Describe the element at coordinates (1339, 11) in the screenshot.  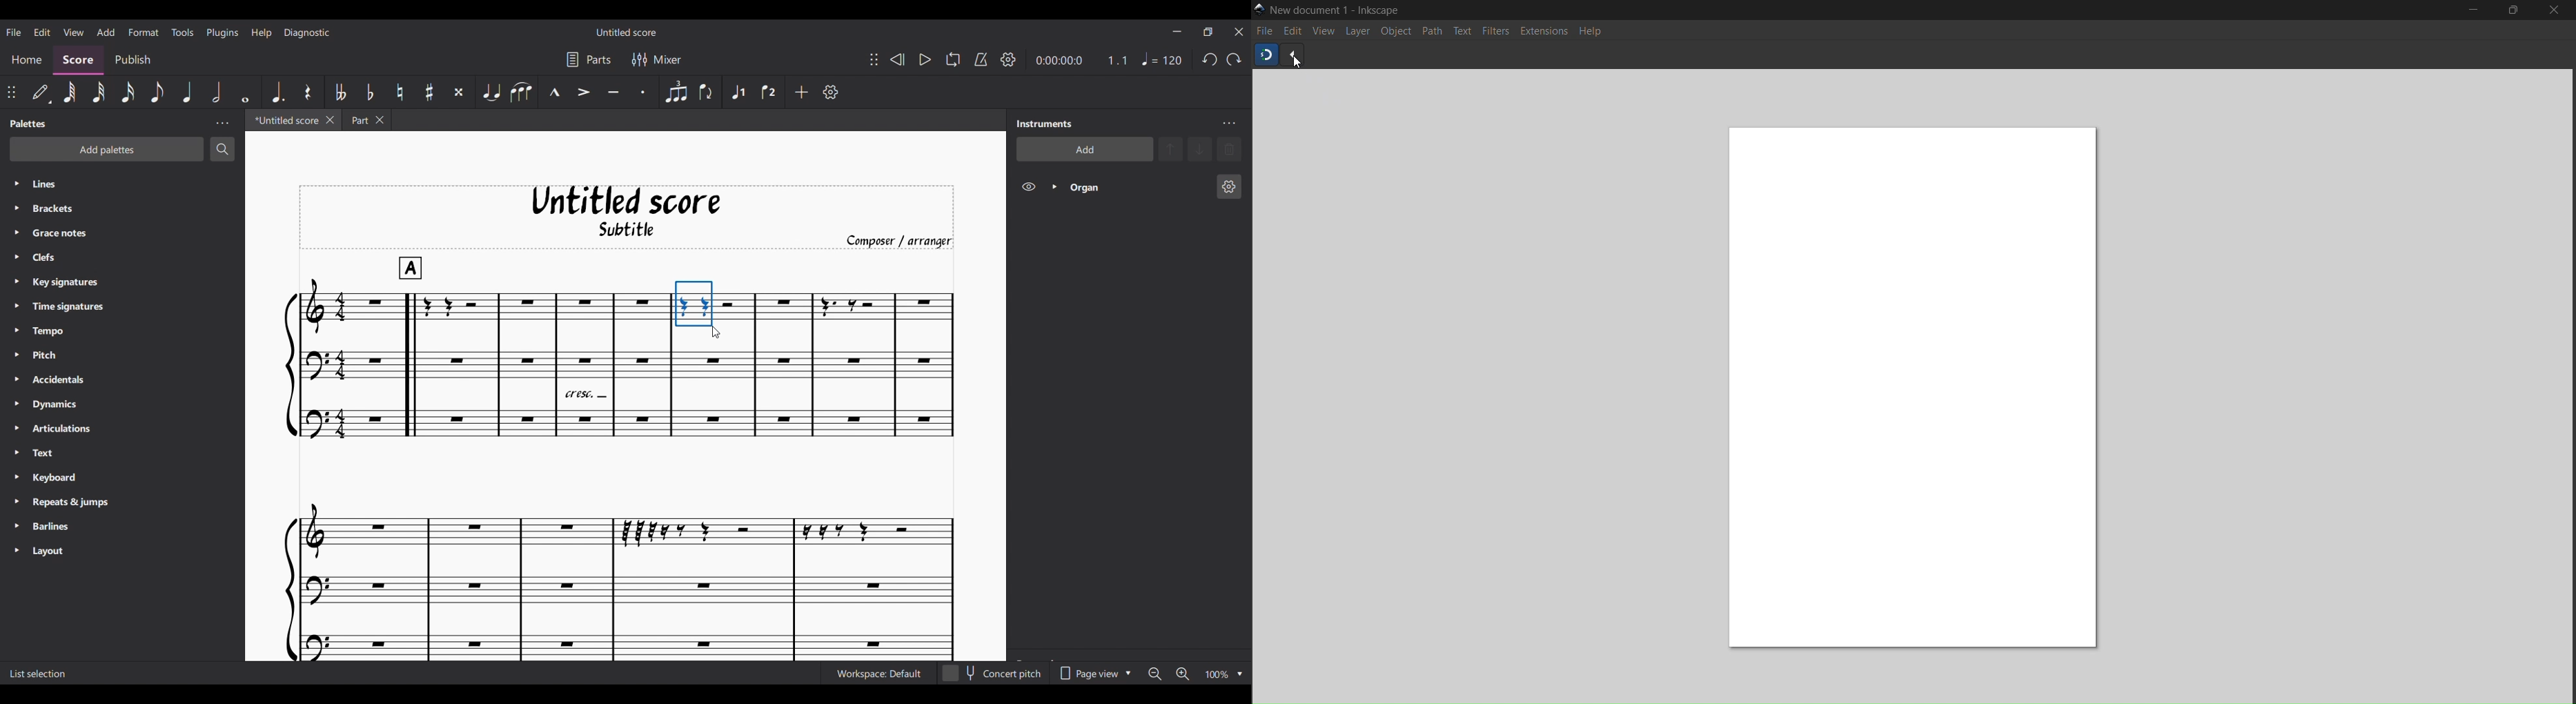
I see `Title` at that location.